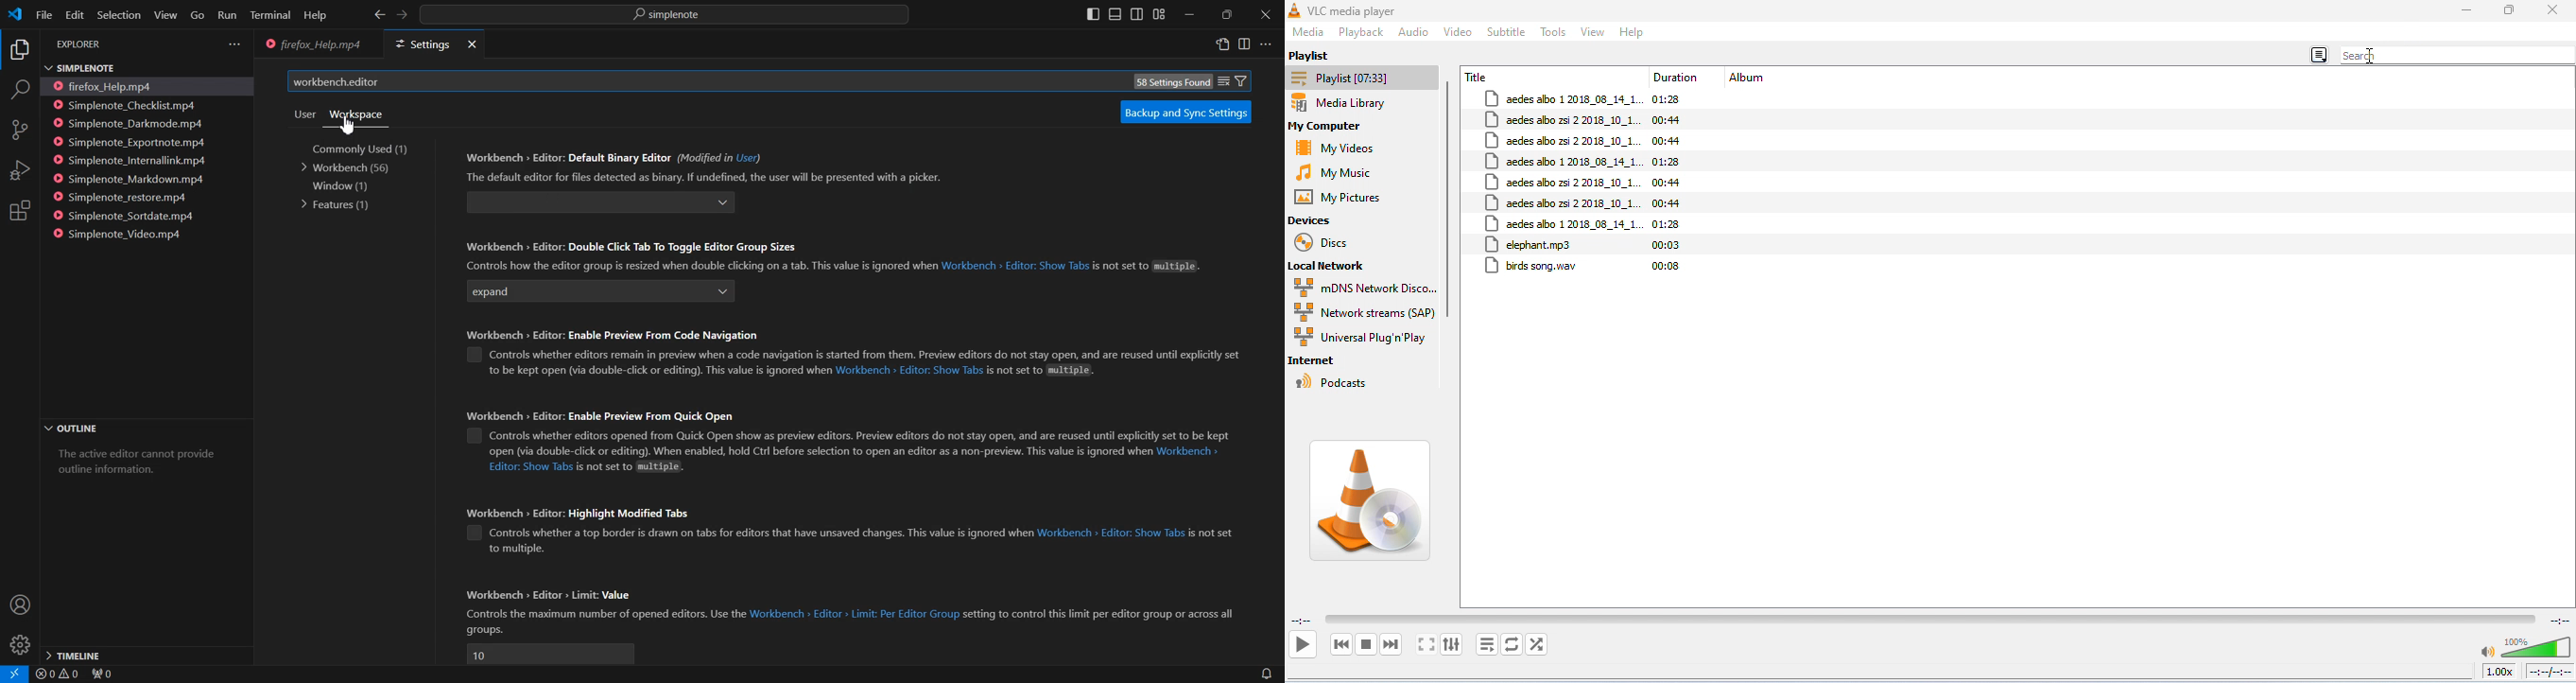 Image resolution: width=2576 pixels, height=700 pixels. Describe the element at coordinates (1342, 645) in the screenshot. I see `previous media` at that location.